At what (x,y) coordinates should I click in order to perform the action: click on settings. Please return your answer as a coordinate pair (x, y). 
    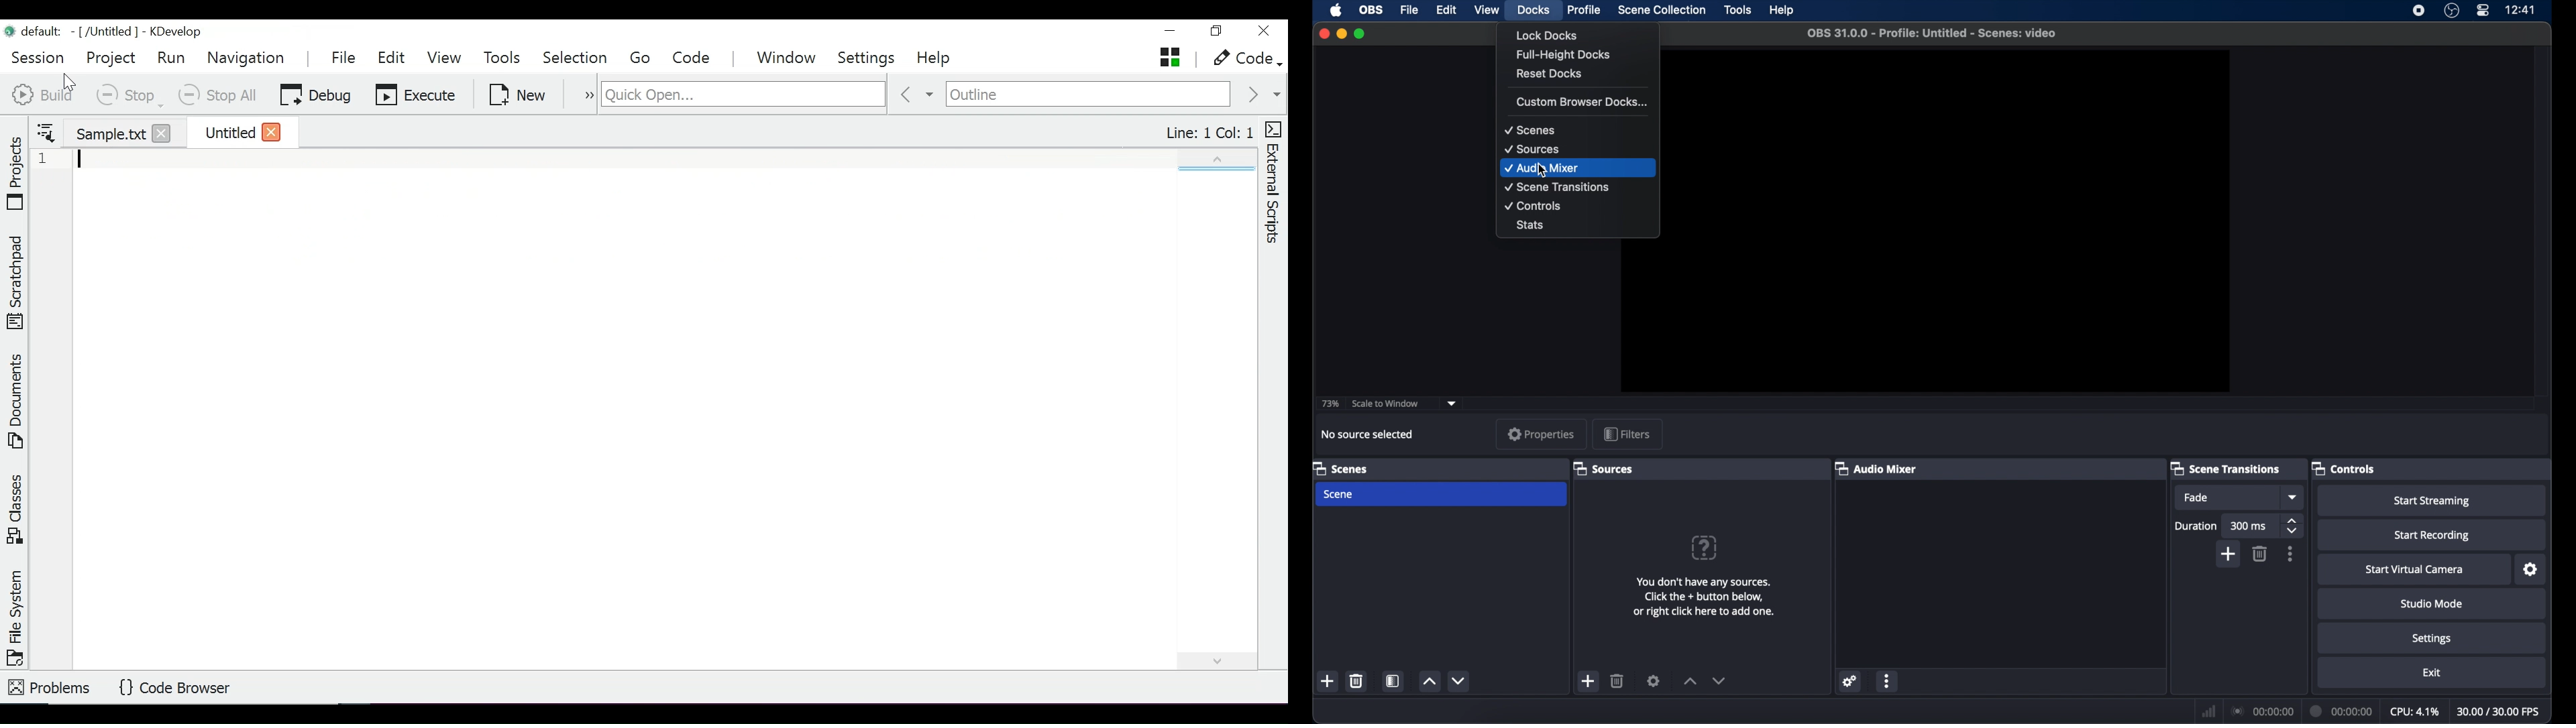
    Looking at the image, I should click on (1849, 680).